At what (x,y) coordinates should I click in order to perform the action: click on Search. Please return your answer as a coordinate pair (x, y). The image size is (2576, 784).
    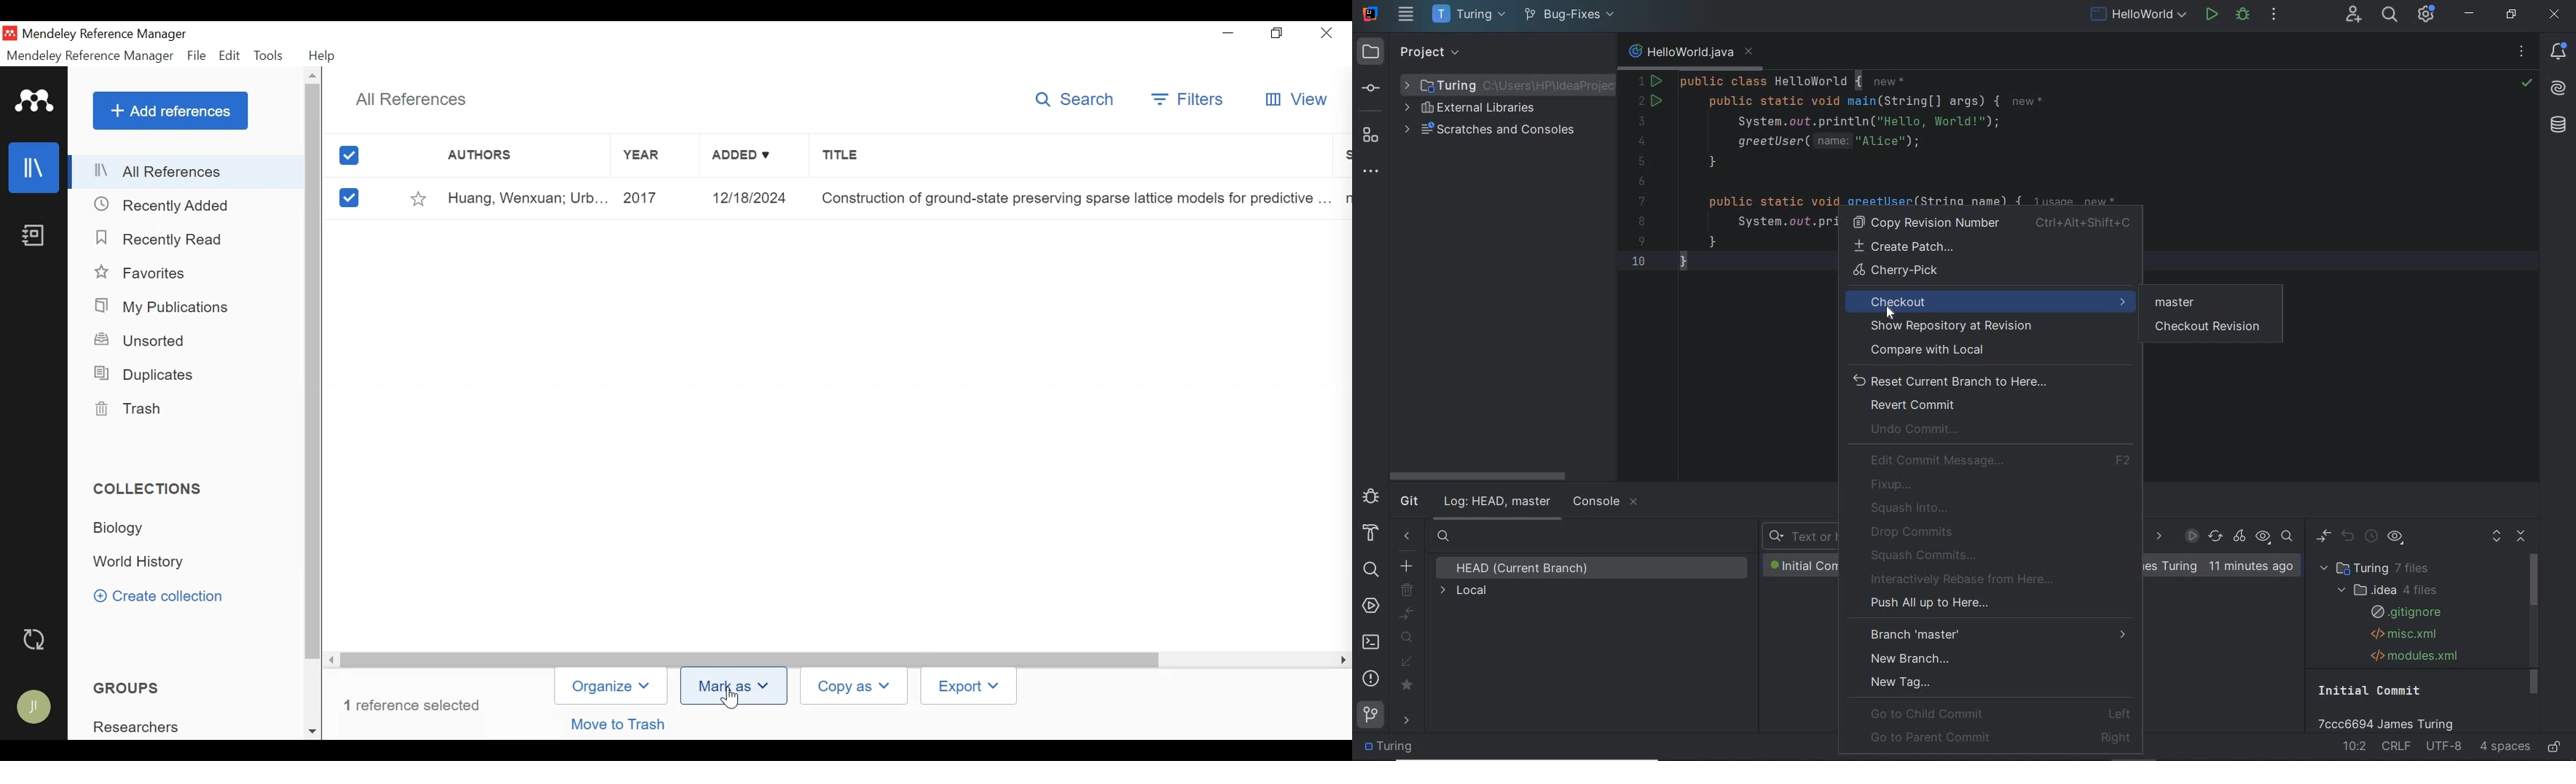
    Looking at the image, I should click on (1074, 101).